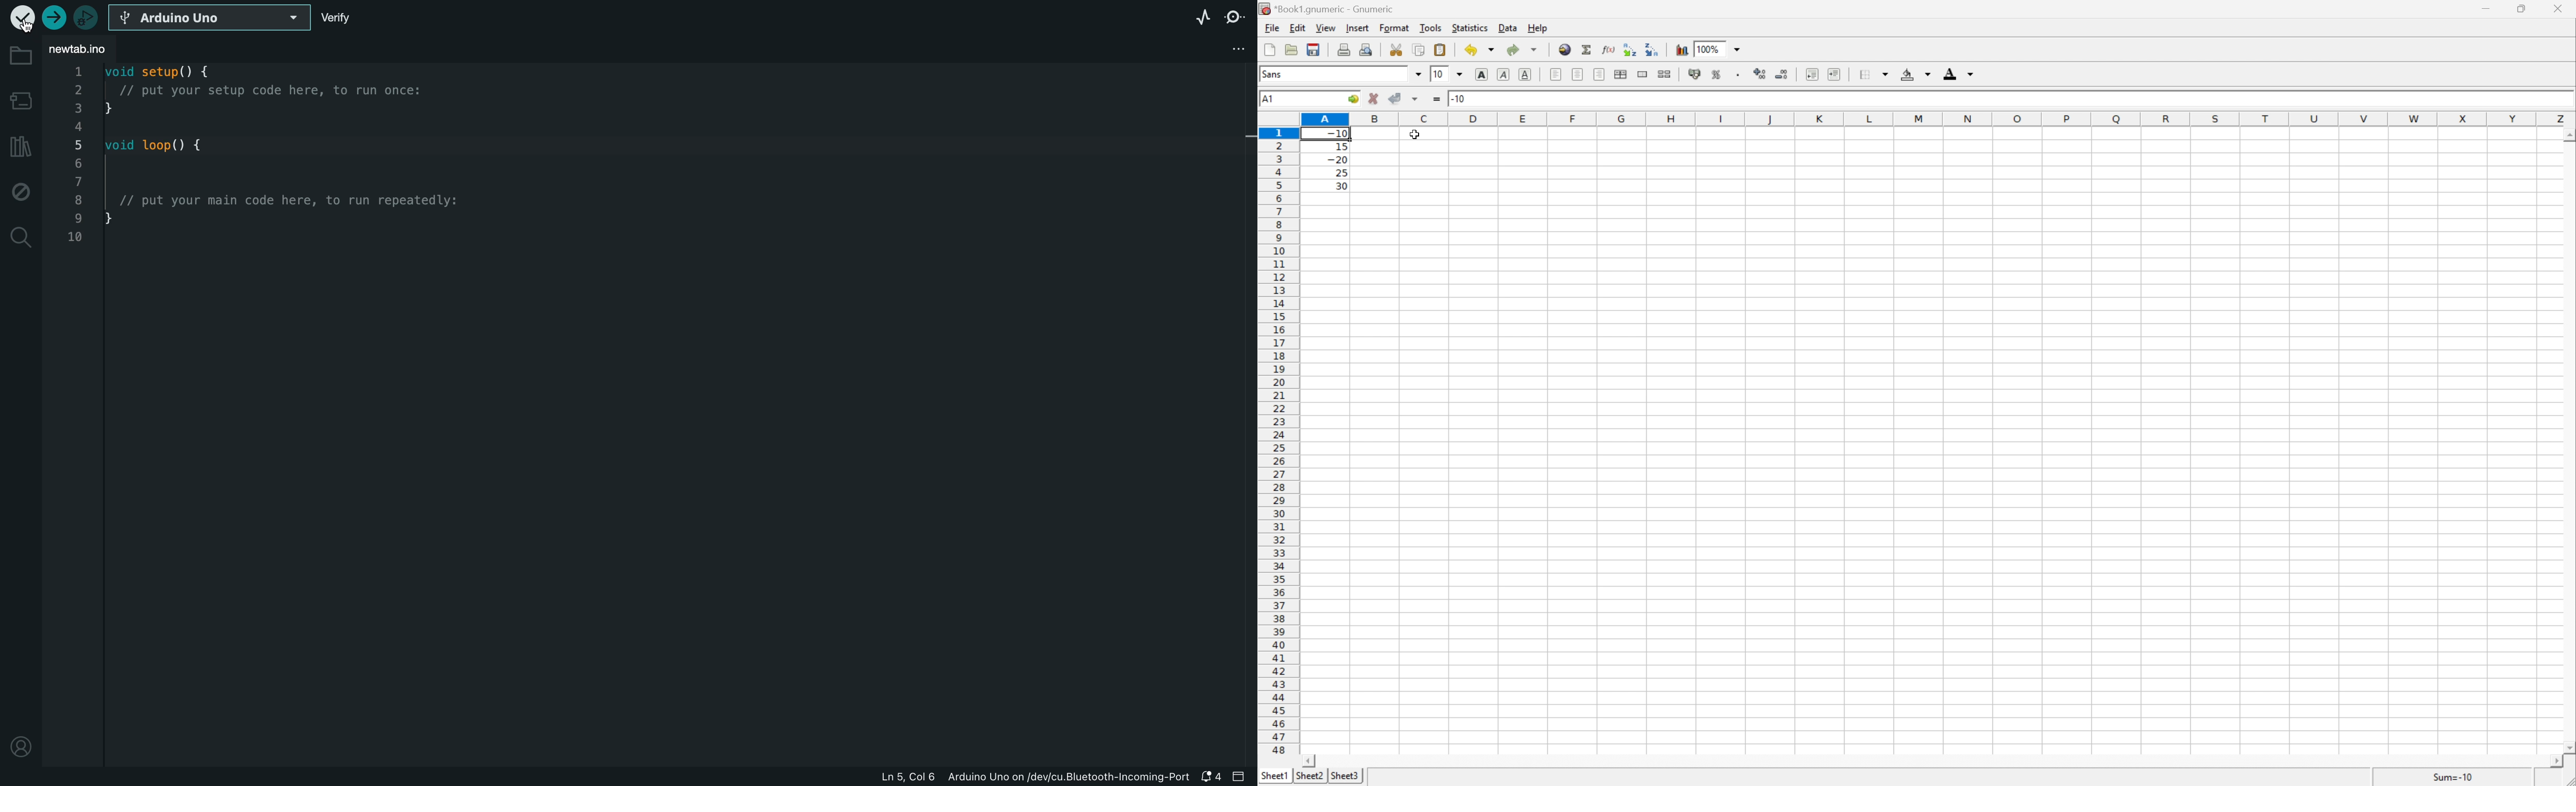  What do you see at coordinates (1628, 49) in the screenshot?
I see `Sort the selected region in ascending order based on the first column selected` at bounding box center [1628, 49].